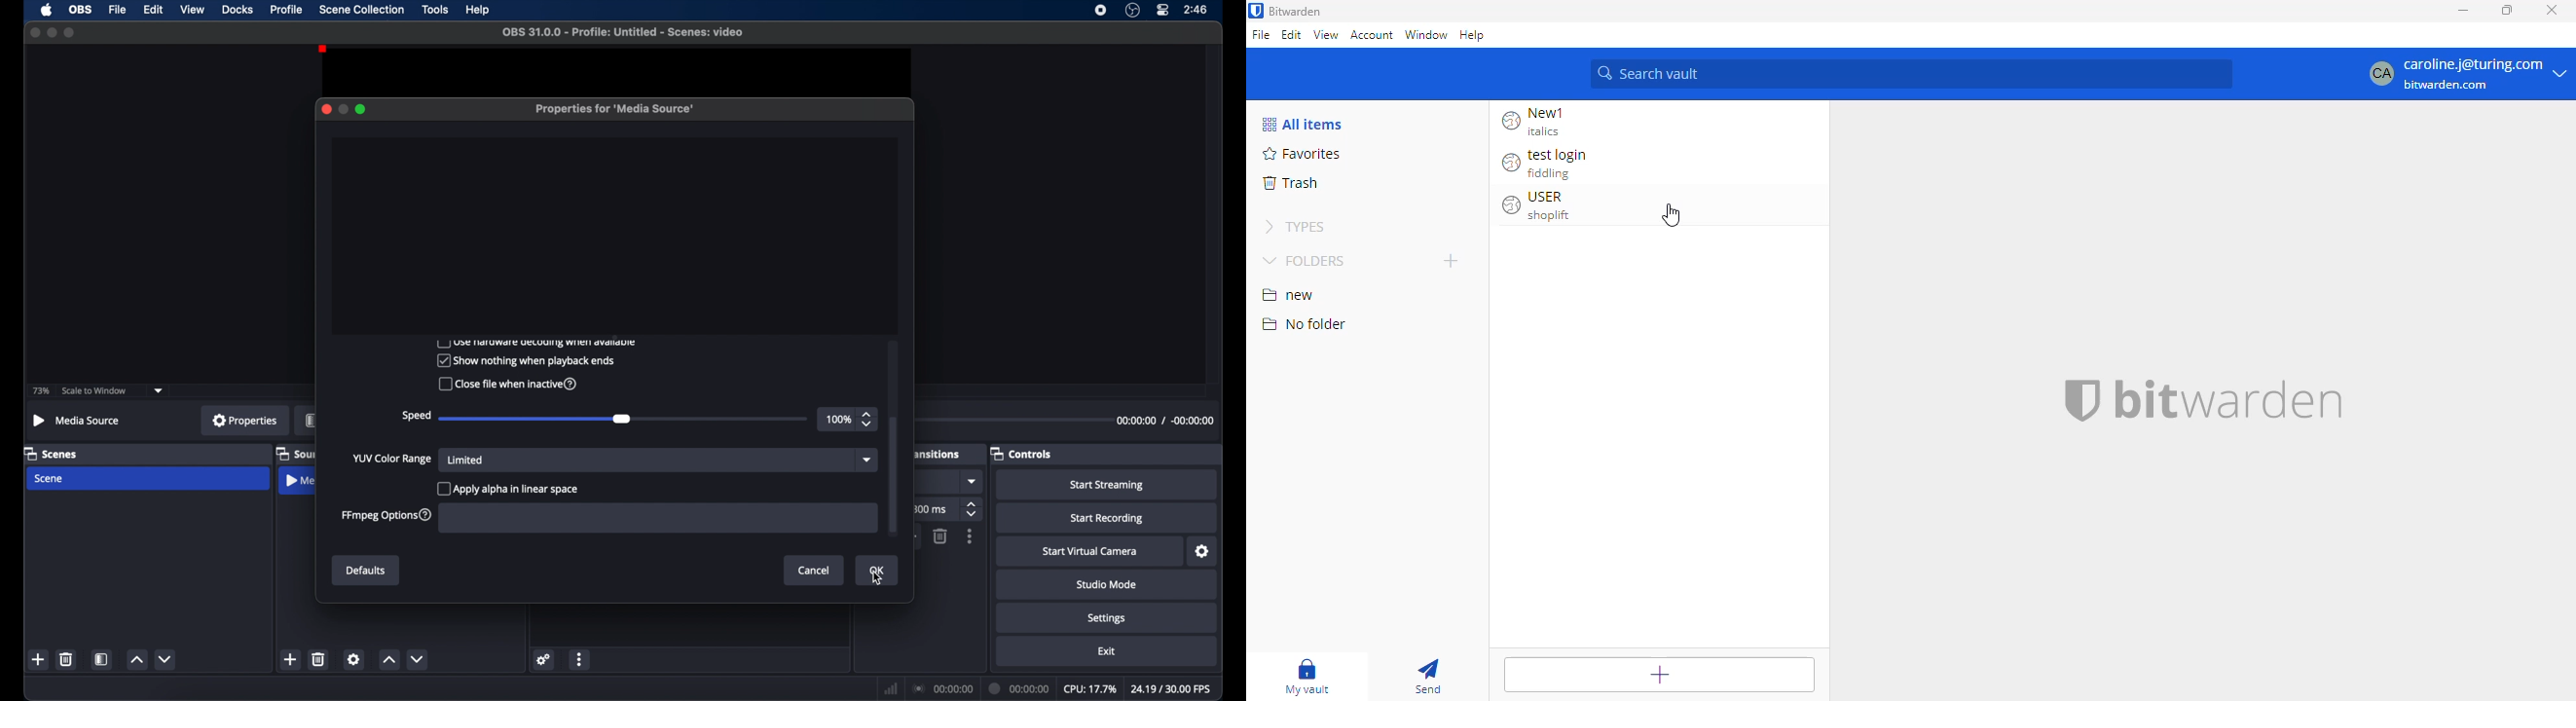  What do you see at coordinates (1107, 584) in the screenshot?
I see `studio mode` at bounding box center [1107, 584].